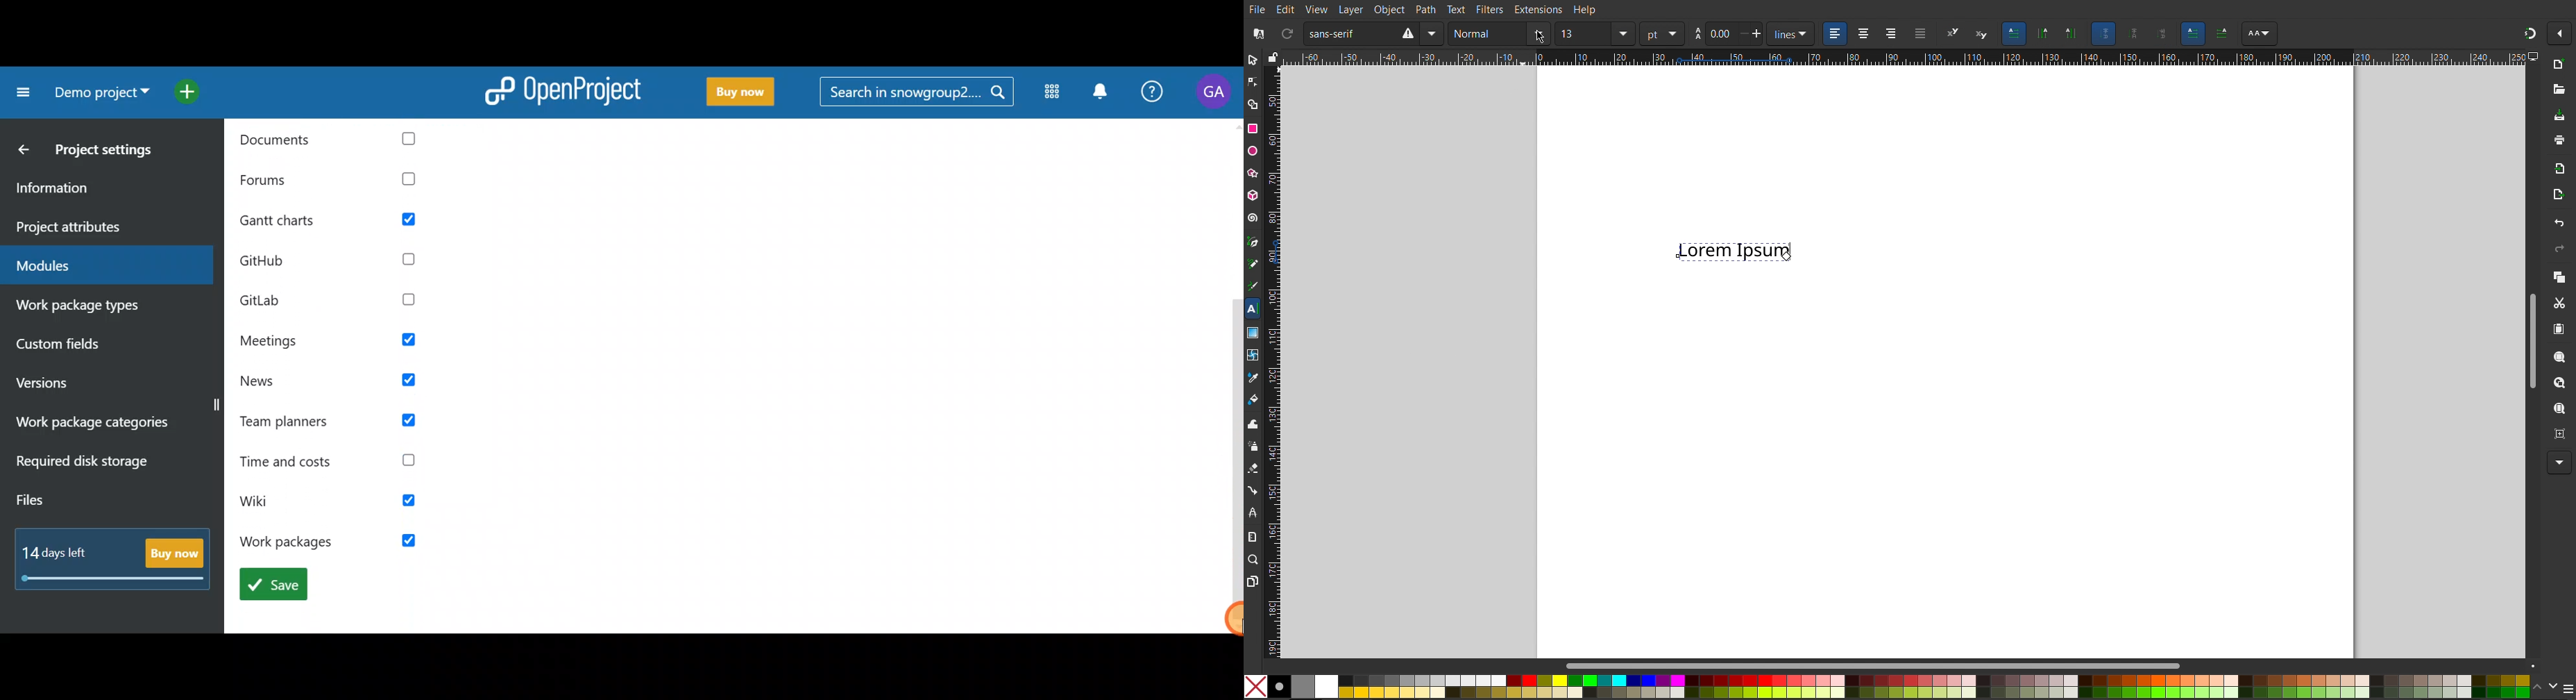 The width and height of the screenshot is (2576, 700). Describe the element at coordinates (98, 92) in the screenshot. I see `Project name` at that location.